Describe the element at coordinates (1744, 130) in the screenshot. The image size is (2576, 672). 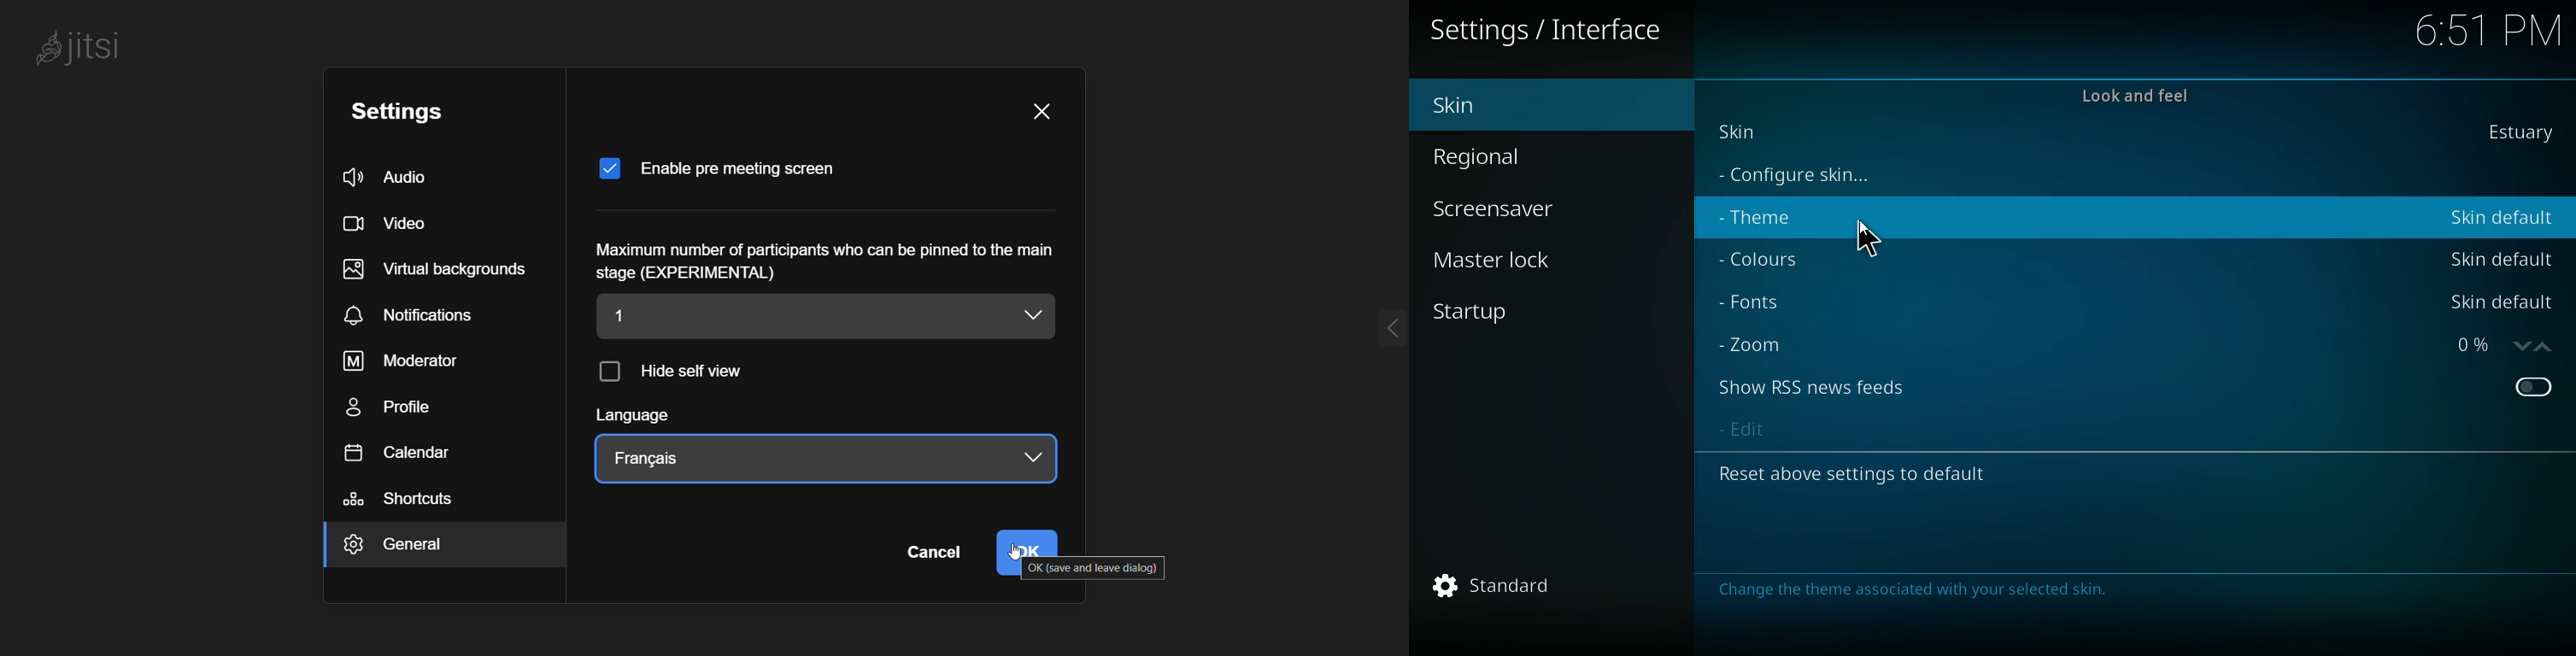
I see `skin` at that location.